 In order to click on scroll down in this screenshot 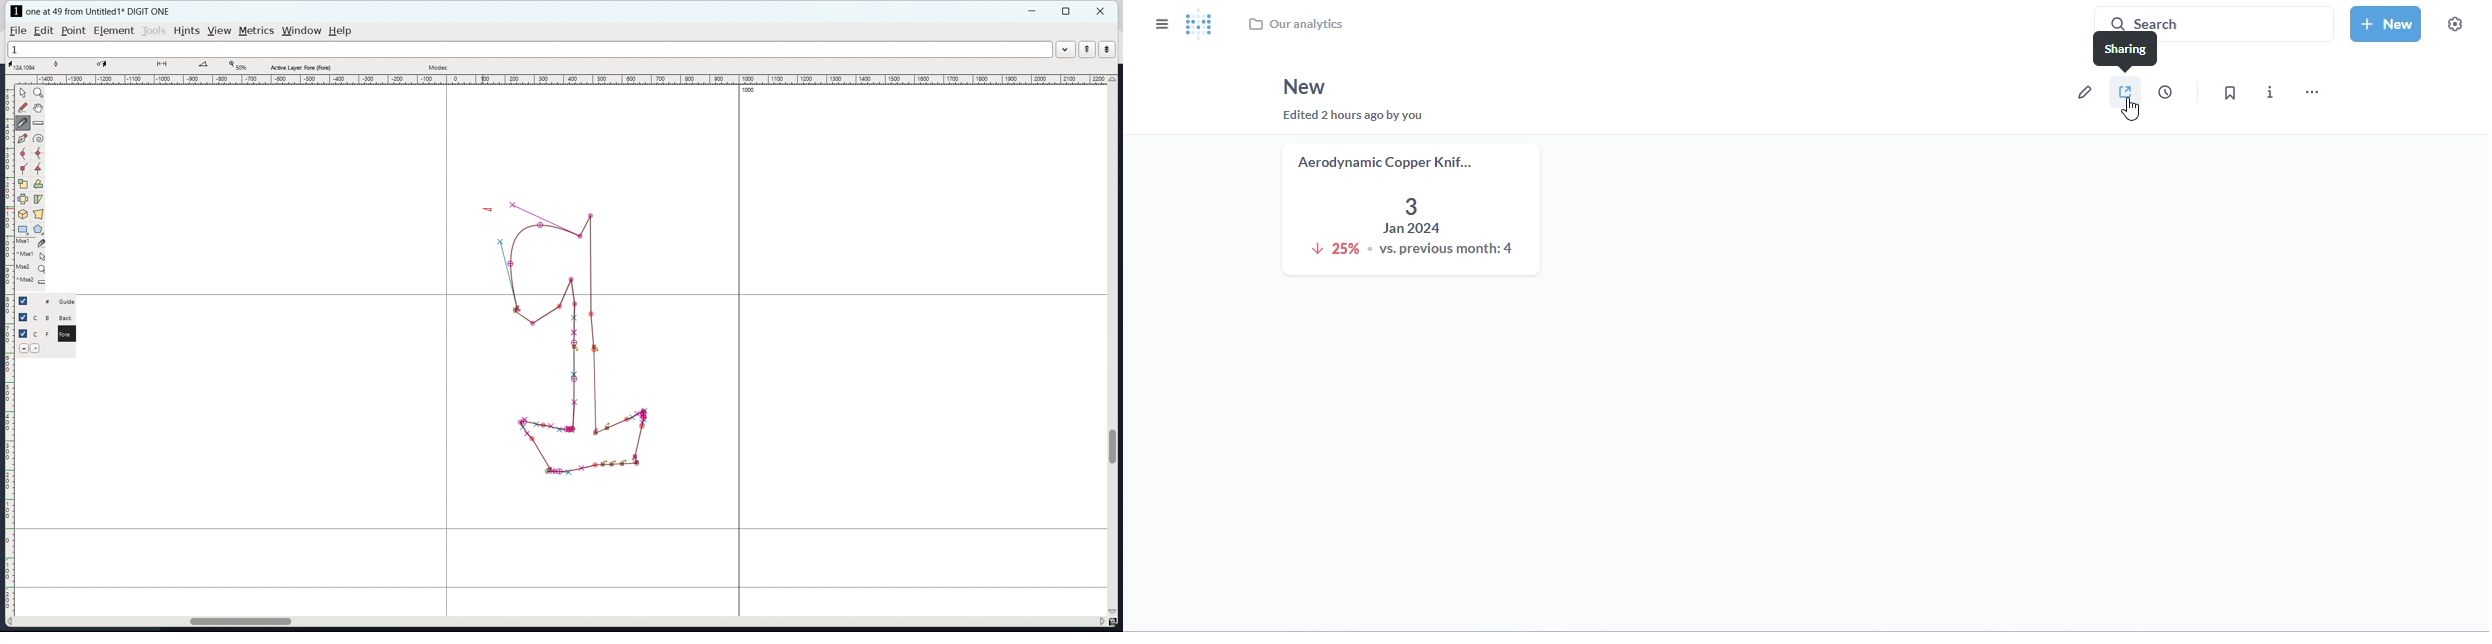, I will do `click(1114, 611)`.